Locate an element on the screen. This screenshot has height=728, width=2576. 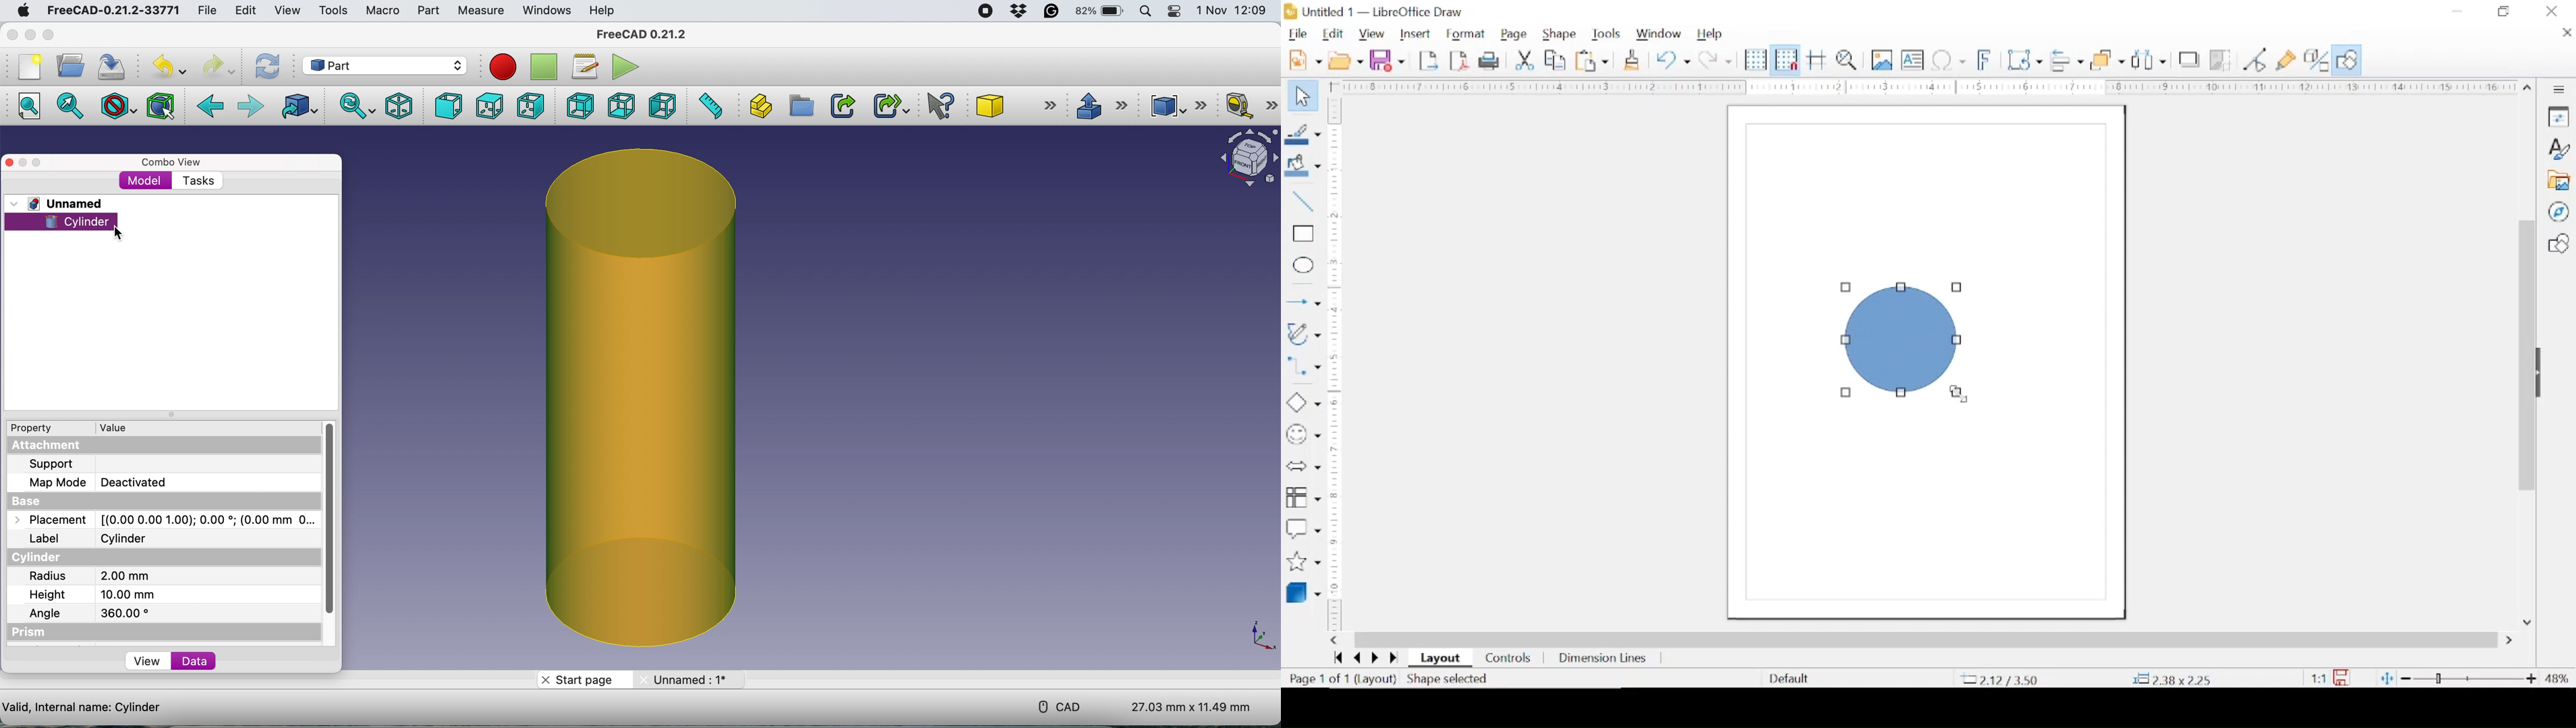
zoom and pan is located at coordinates (1848, 61).